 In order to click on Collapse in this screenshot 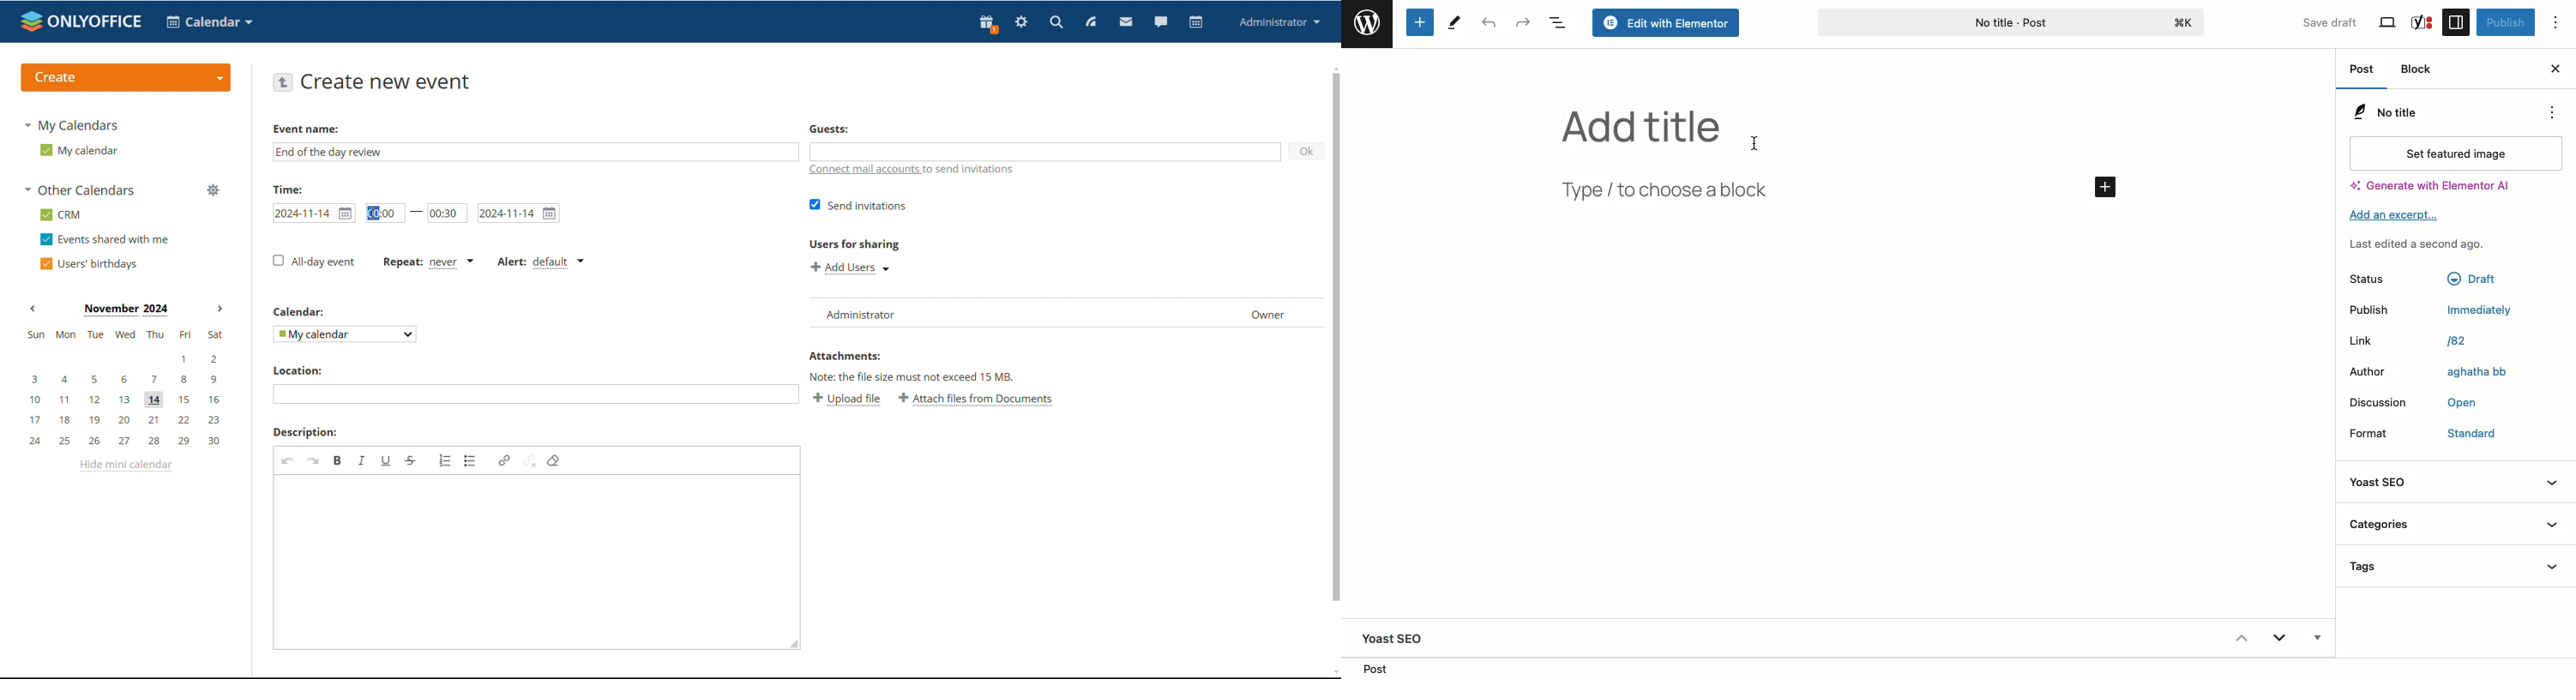, I will do `click(2240, 638)`.